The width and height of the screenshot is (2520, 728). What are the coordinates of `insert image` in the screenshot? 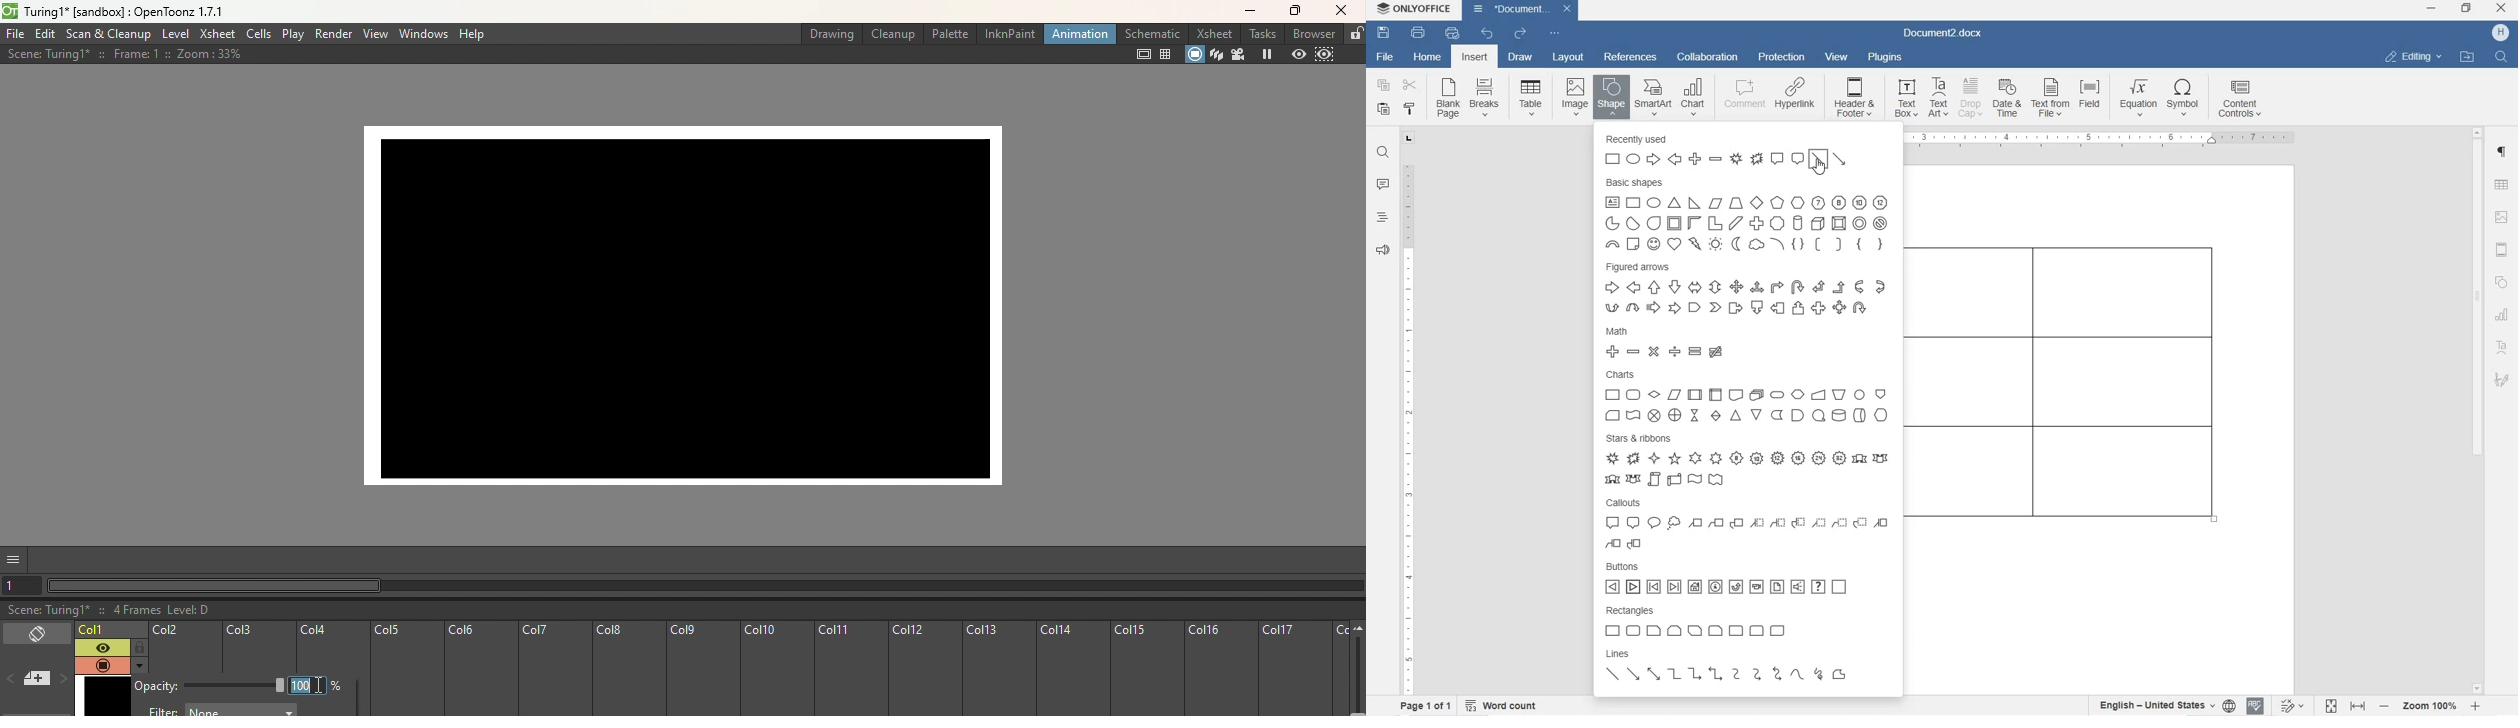 It's located at (1575, 95).